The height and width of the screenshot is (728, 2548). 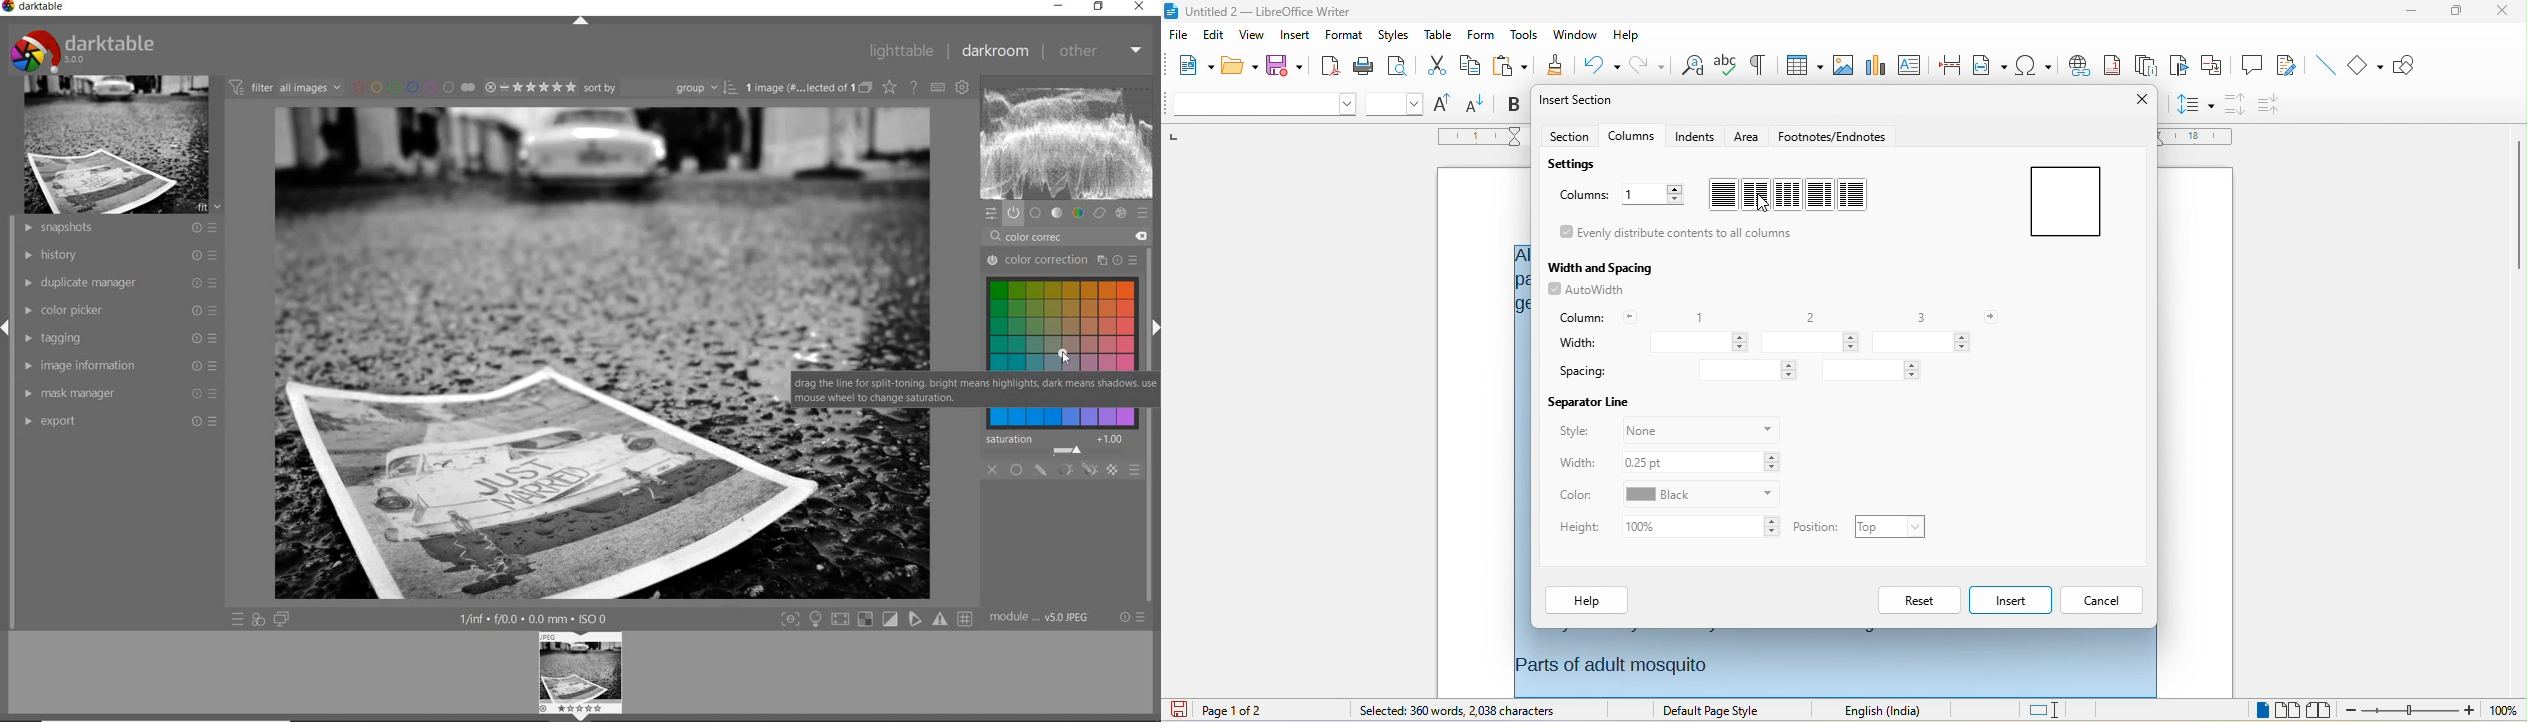 What do you see at coordinates (915, 86) in the screenshot?
I see `enable for online help` at bounding box center [915, 86].